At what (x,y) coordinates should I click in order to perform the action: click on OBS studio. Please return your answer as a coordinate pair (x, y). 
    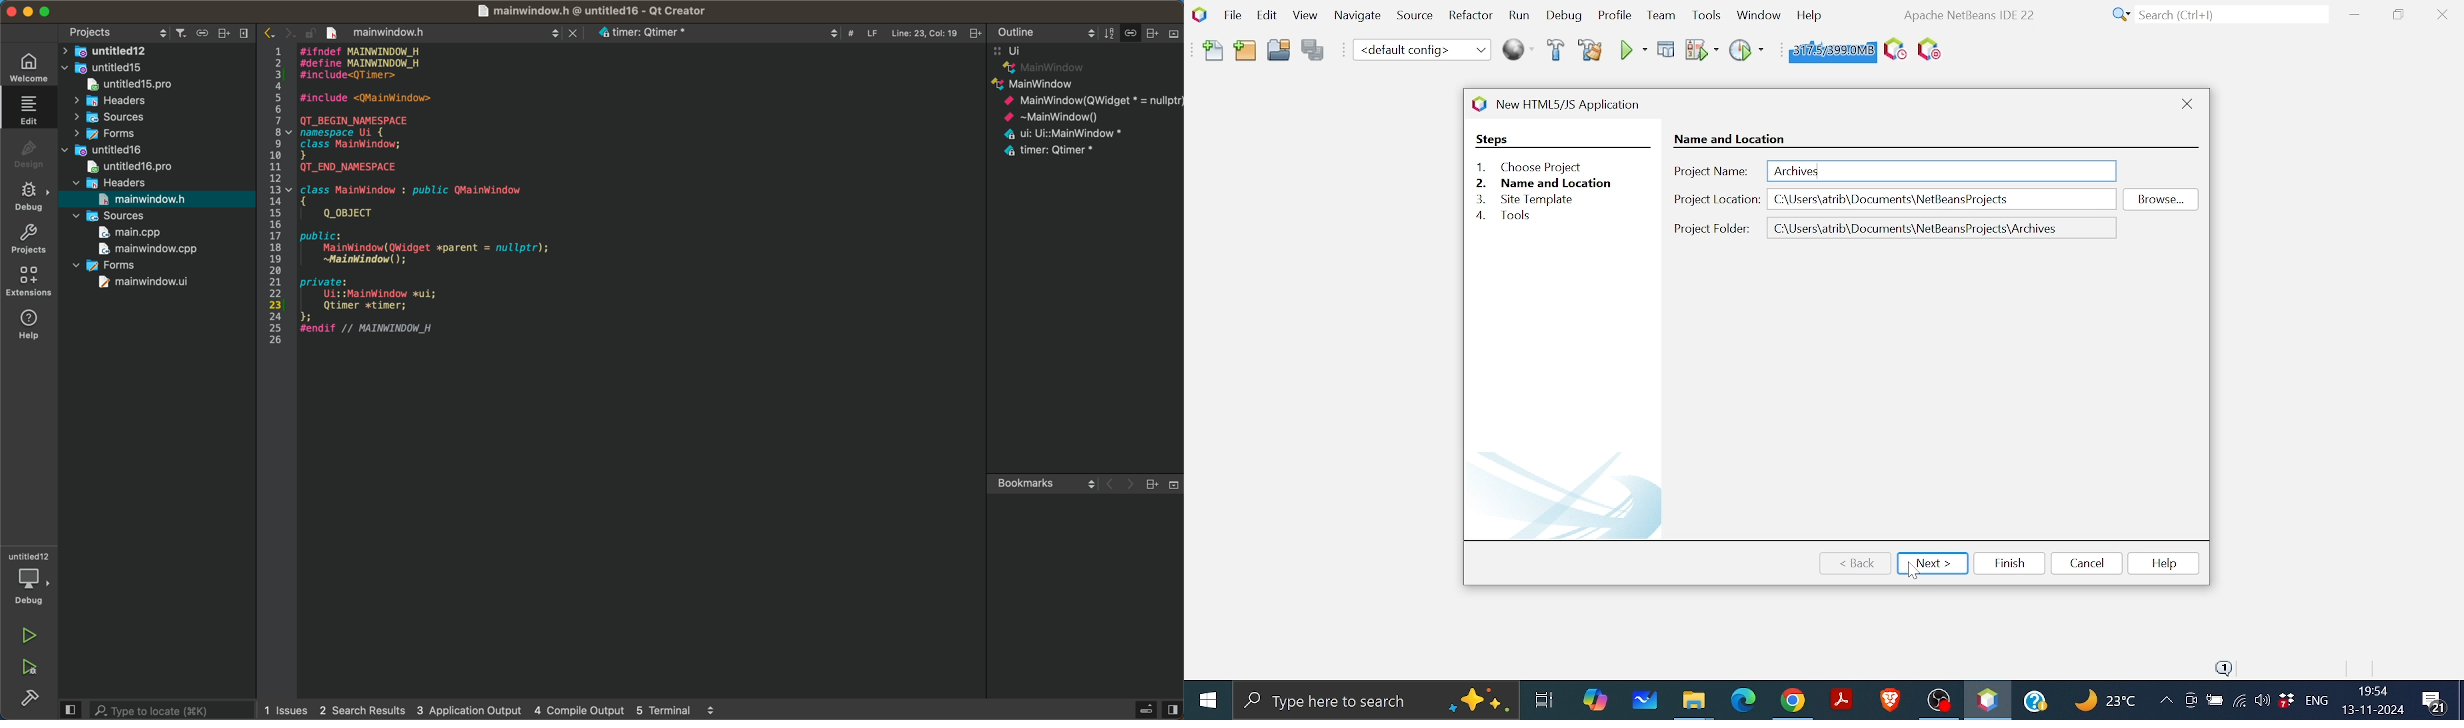
    Looking at the image, I should click on (1938, 699).